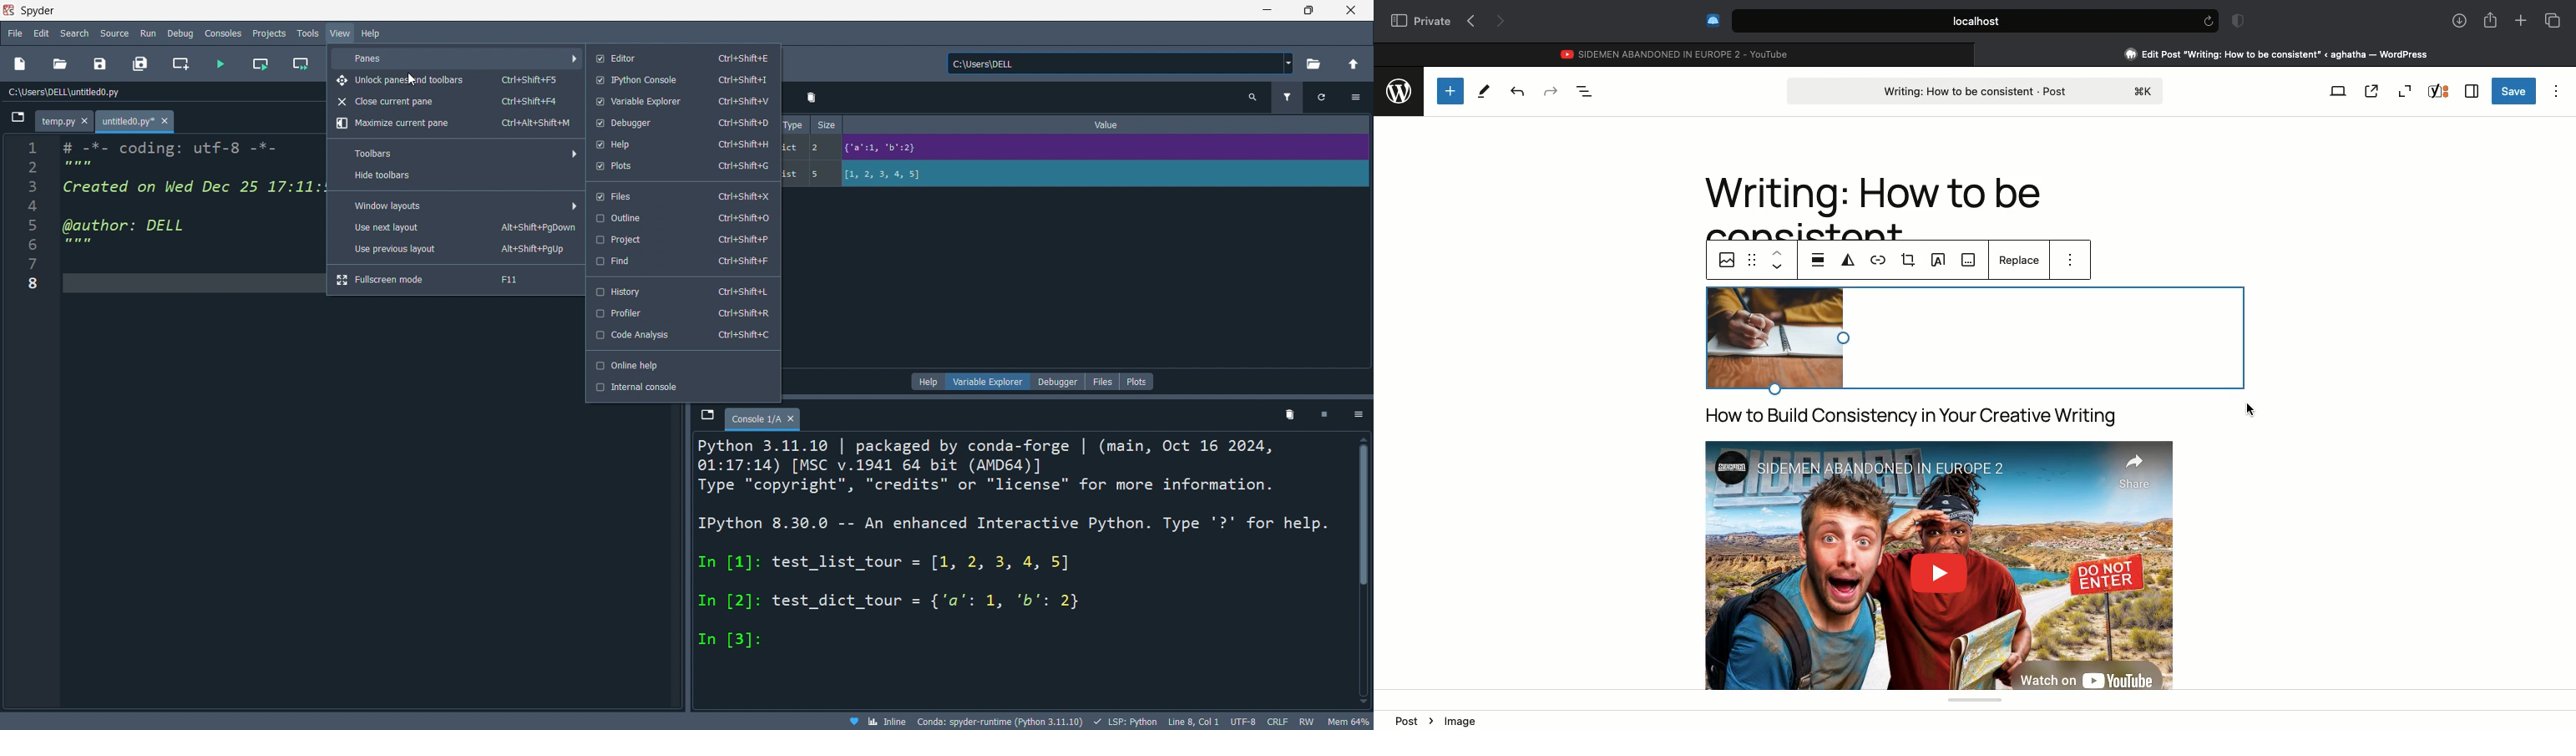 The height and width of the screenshot is (756, 2576). I want to click on ipython console pane, so click(1016, 569).